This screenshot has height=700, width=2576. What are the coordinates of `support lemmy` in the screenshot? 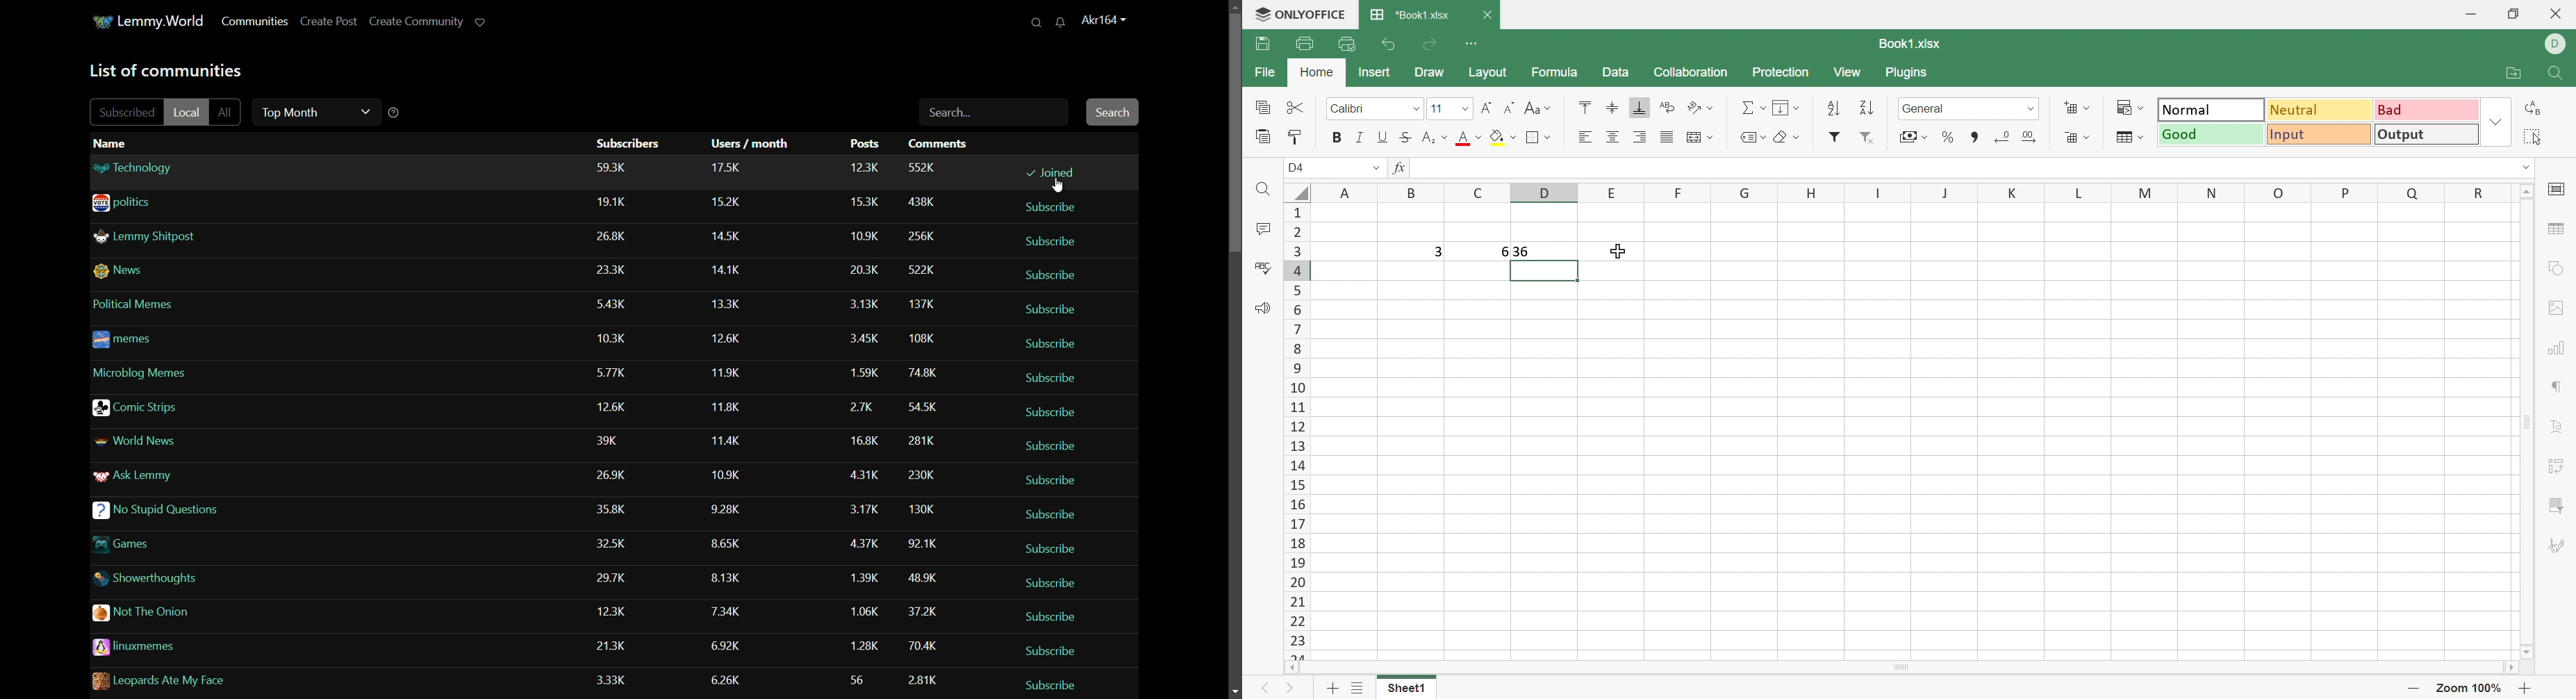 It's located at (480, 21).